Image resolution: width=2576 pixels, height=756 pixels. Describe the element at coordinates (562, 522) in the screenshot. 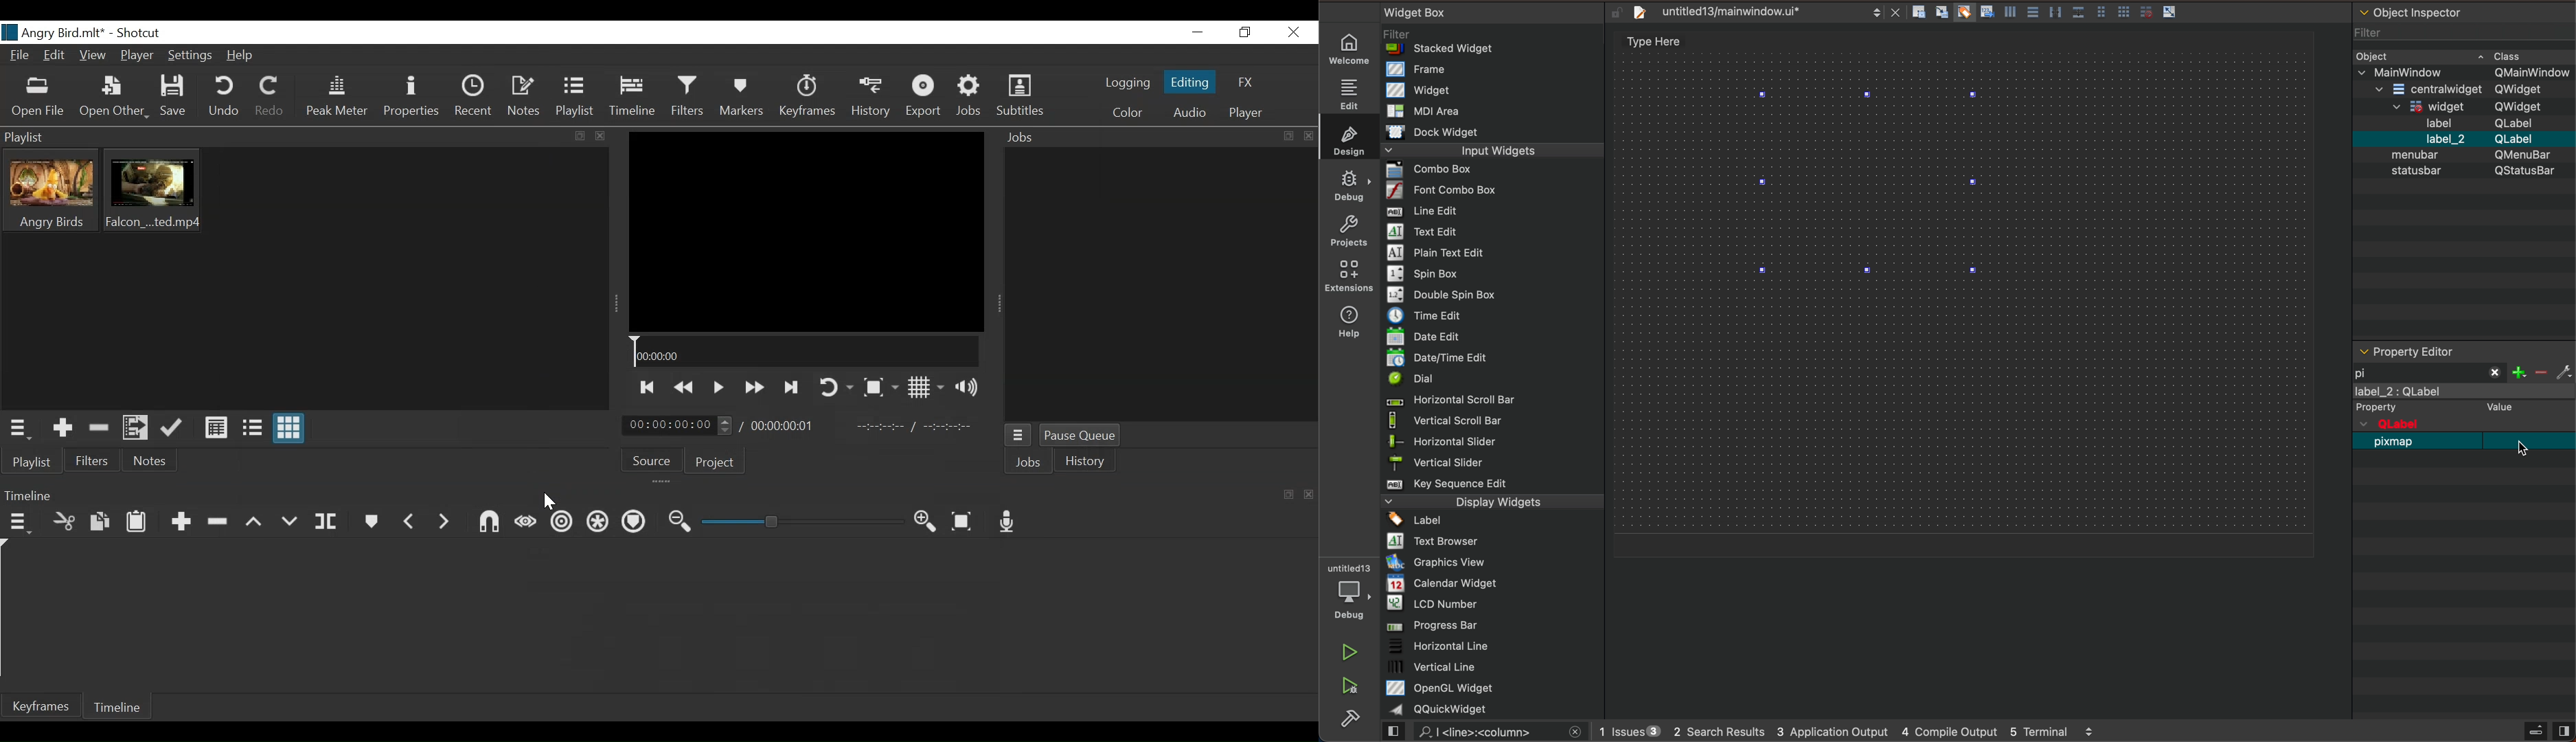

I see `Ripple ` at that location.